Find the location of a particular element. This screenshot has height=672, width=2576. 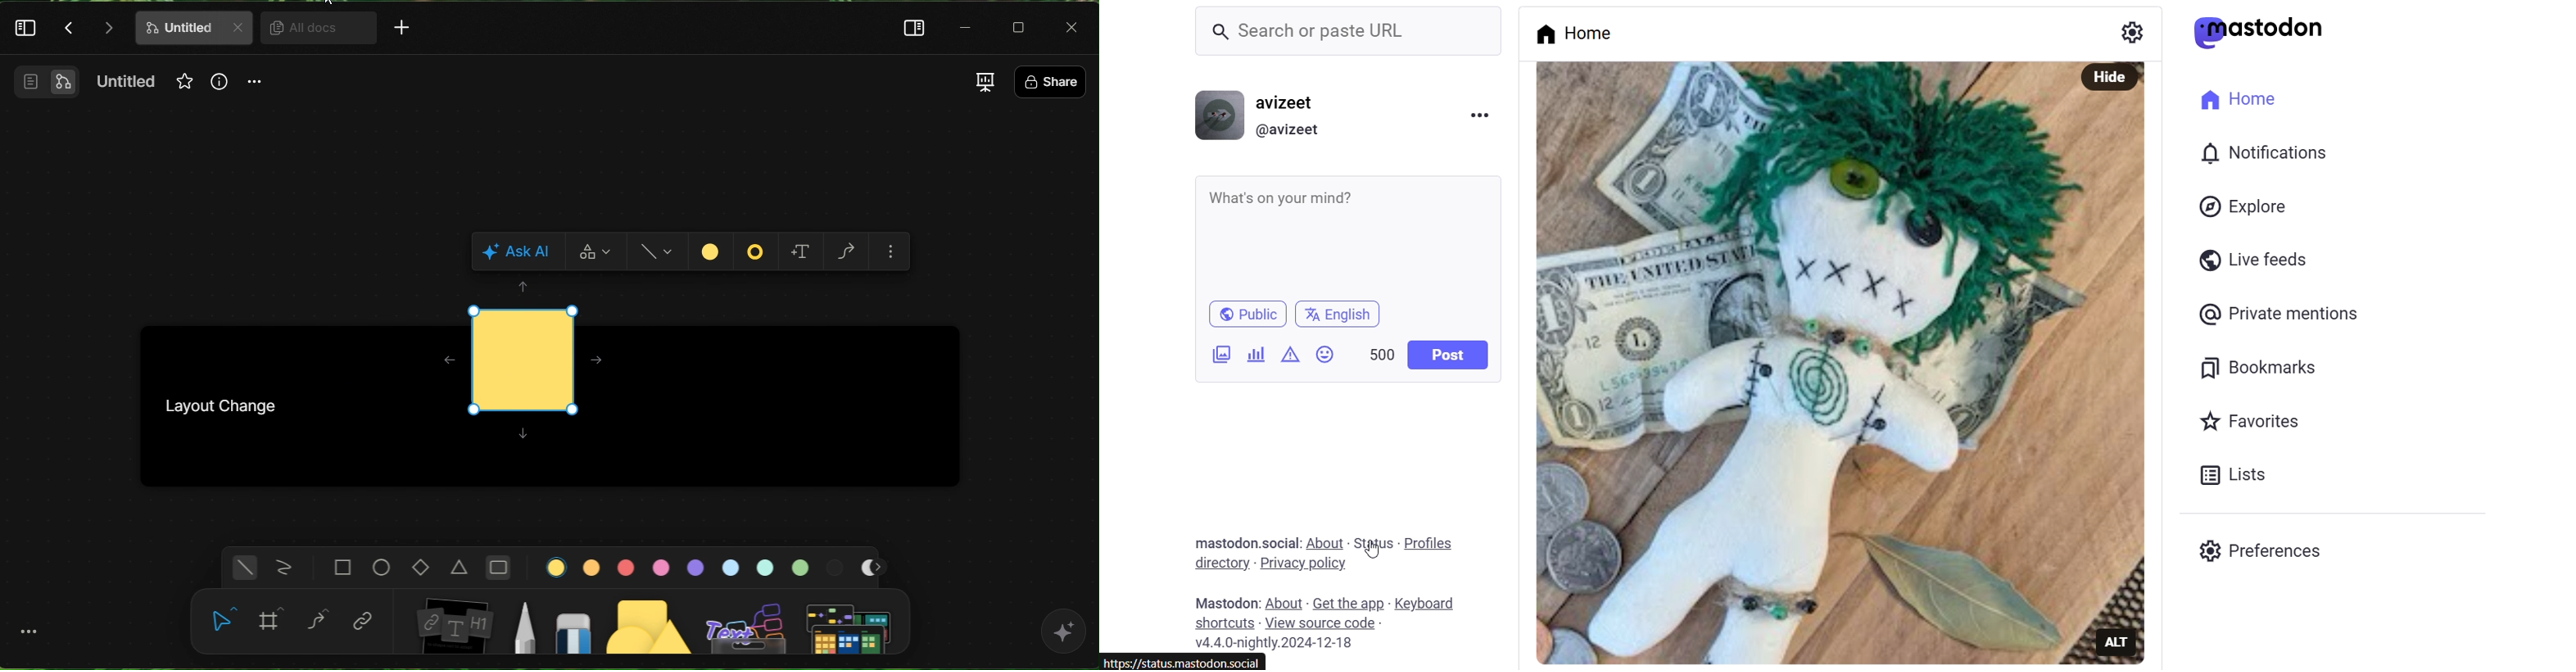

Options is located at coordinates (896, 251).